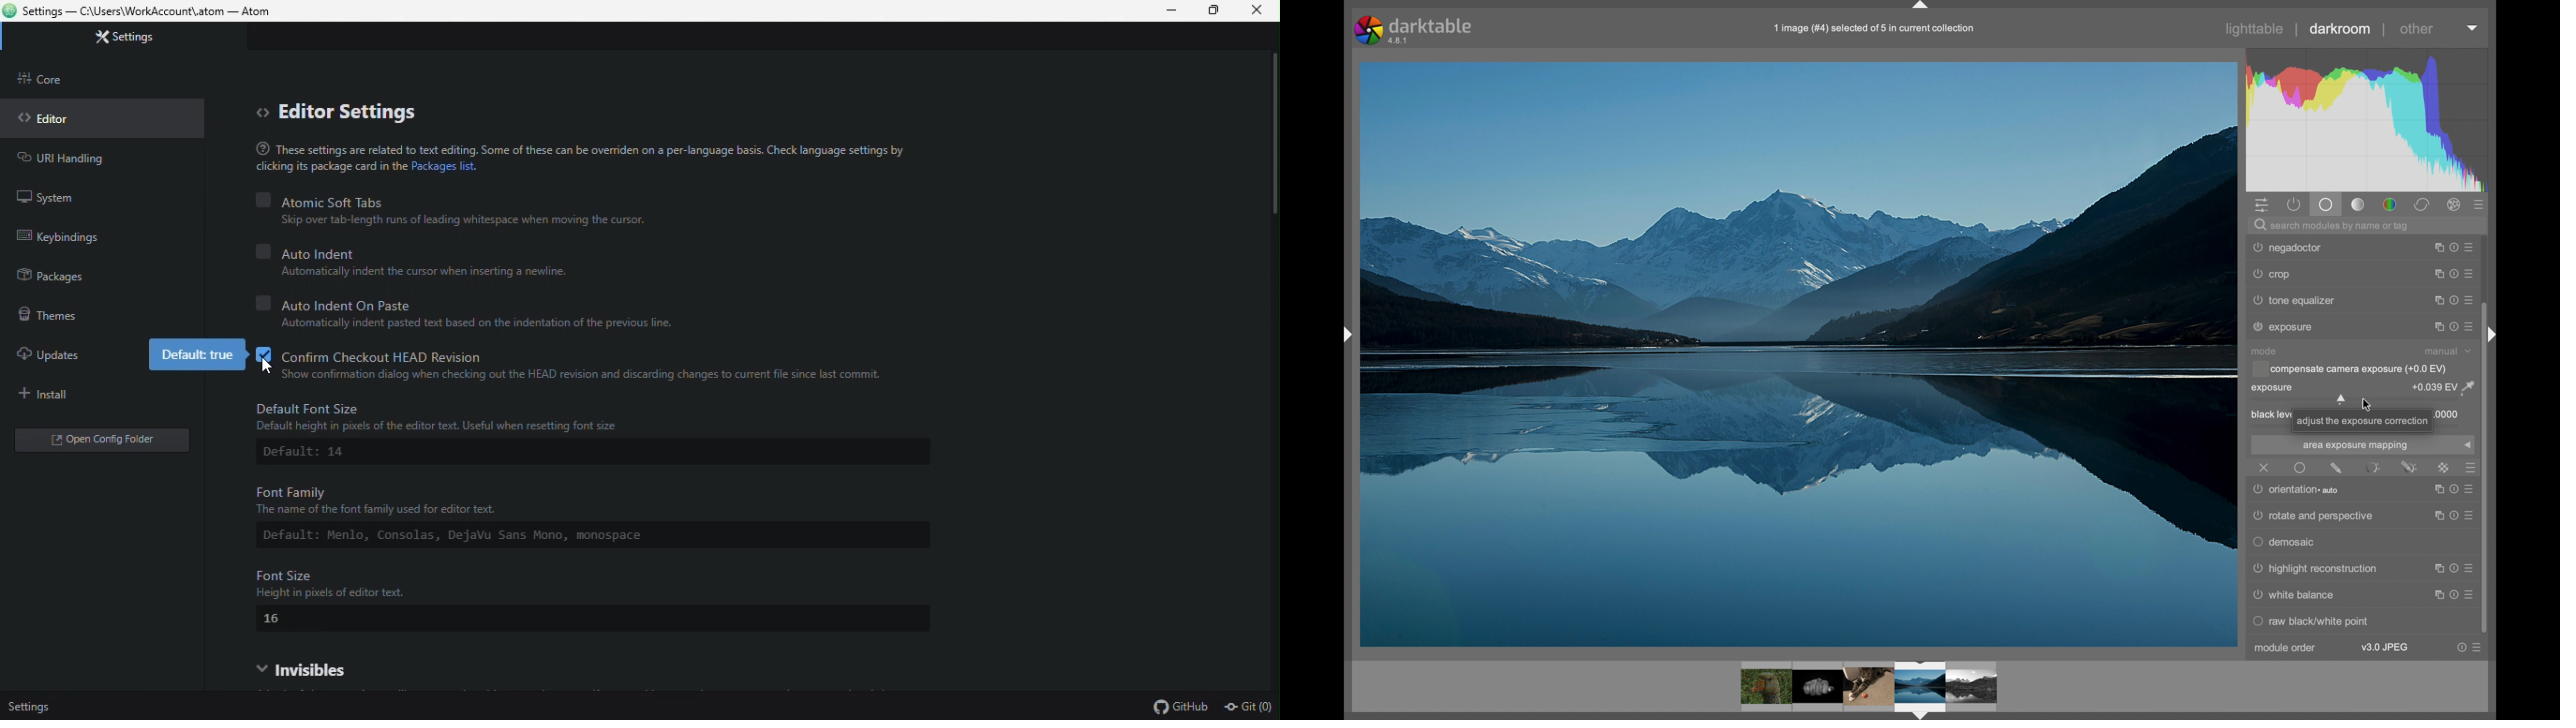 The image size is (2576, 728). Describe the element at coordinates (2300, 467) in the screenshot. I see `uniformly` at that location.